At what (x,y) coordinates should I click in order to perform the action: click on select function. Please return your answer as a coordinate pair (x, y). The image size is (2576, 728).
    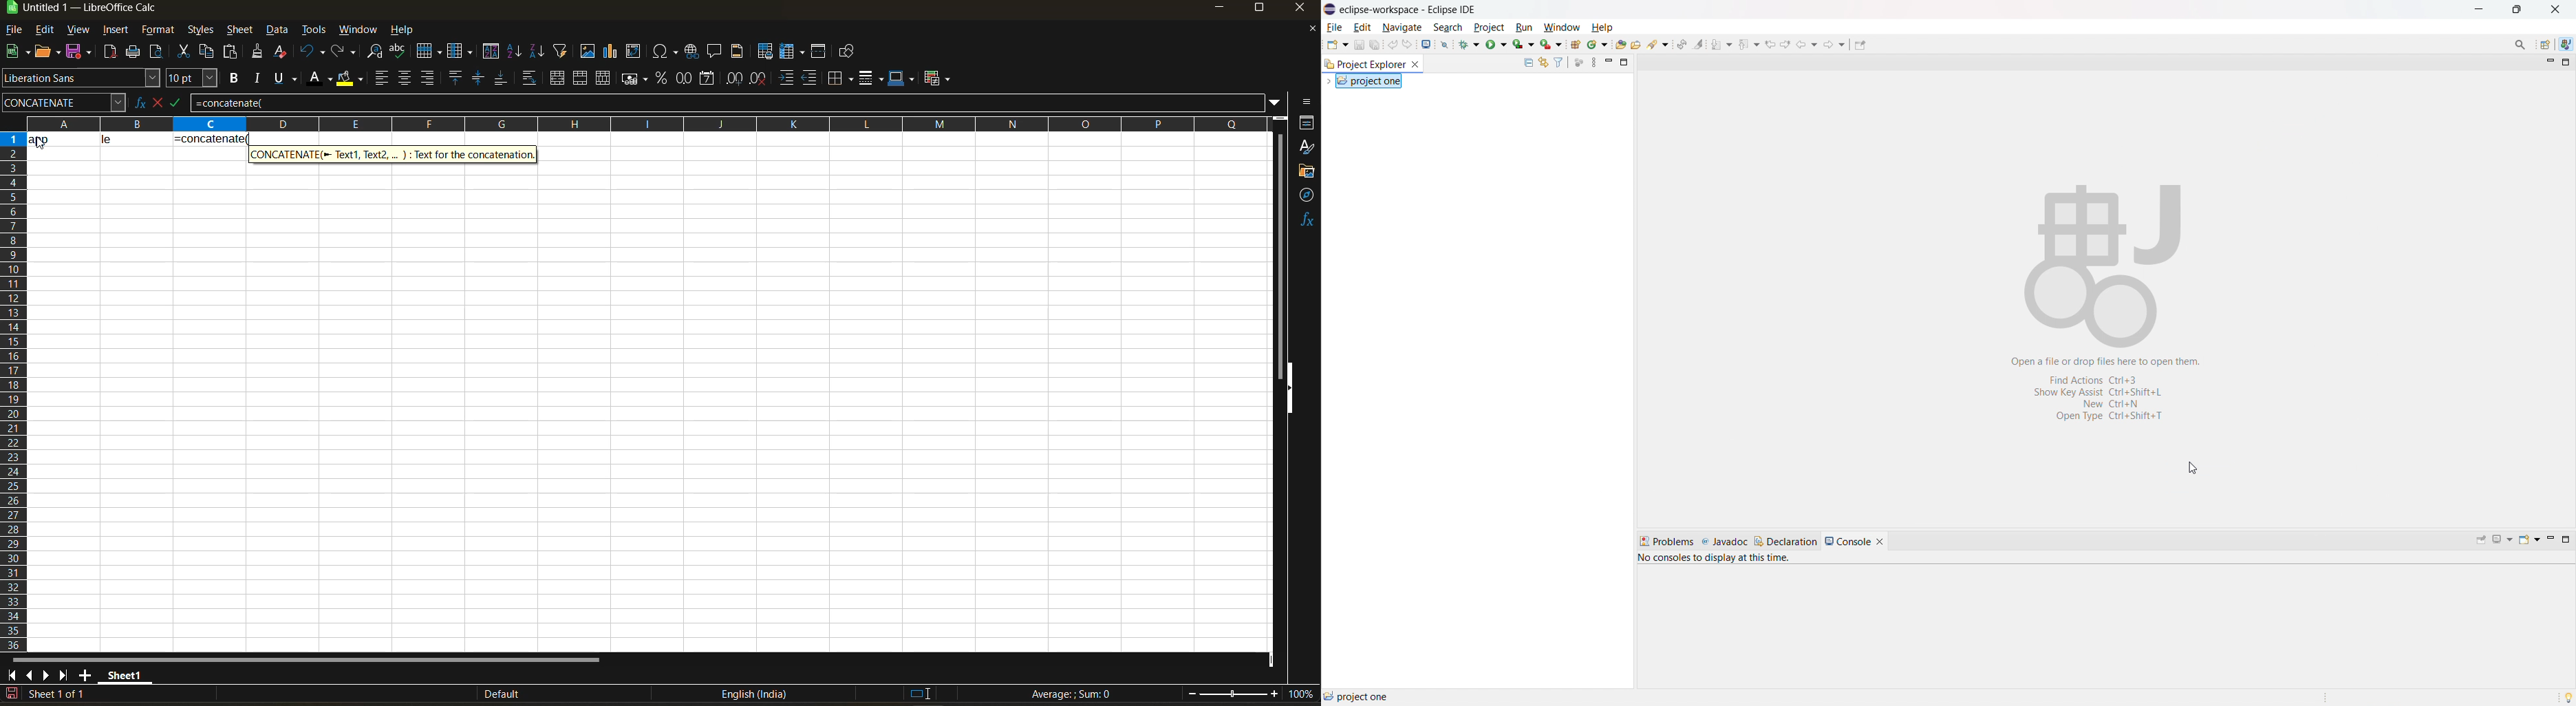
    Looking at the image, I should click on (160, 101).